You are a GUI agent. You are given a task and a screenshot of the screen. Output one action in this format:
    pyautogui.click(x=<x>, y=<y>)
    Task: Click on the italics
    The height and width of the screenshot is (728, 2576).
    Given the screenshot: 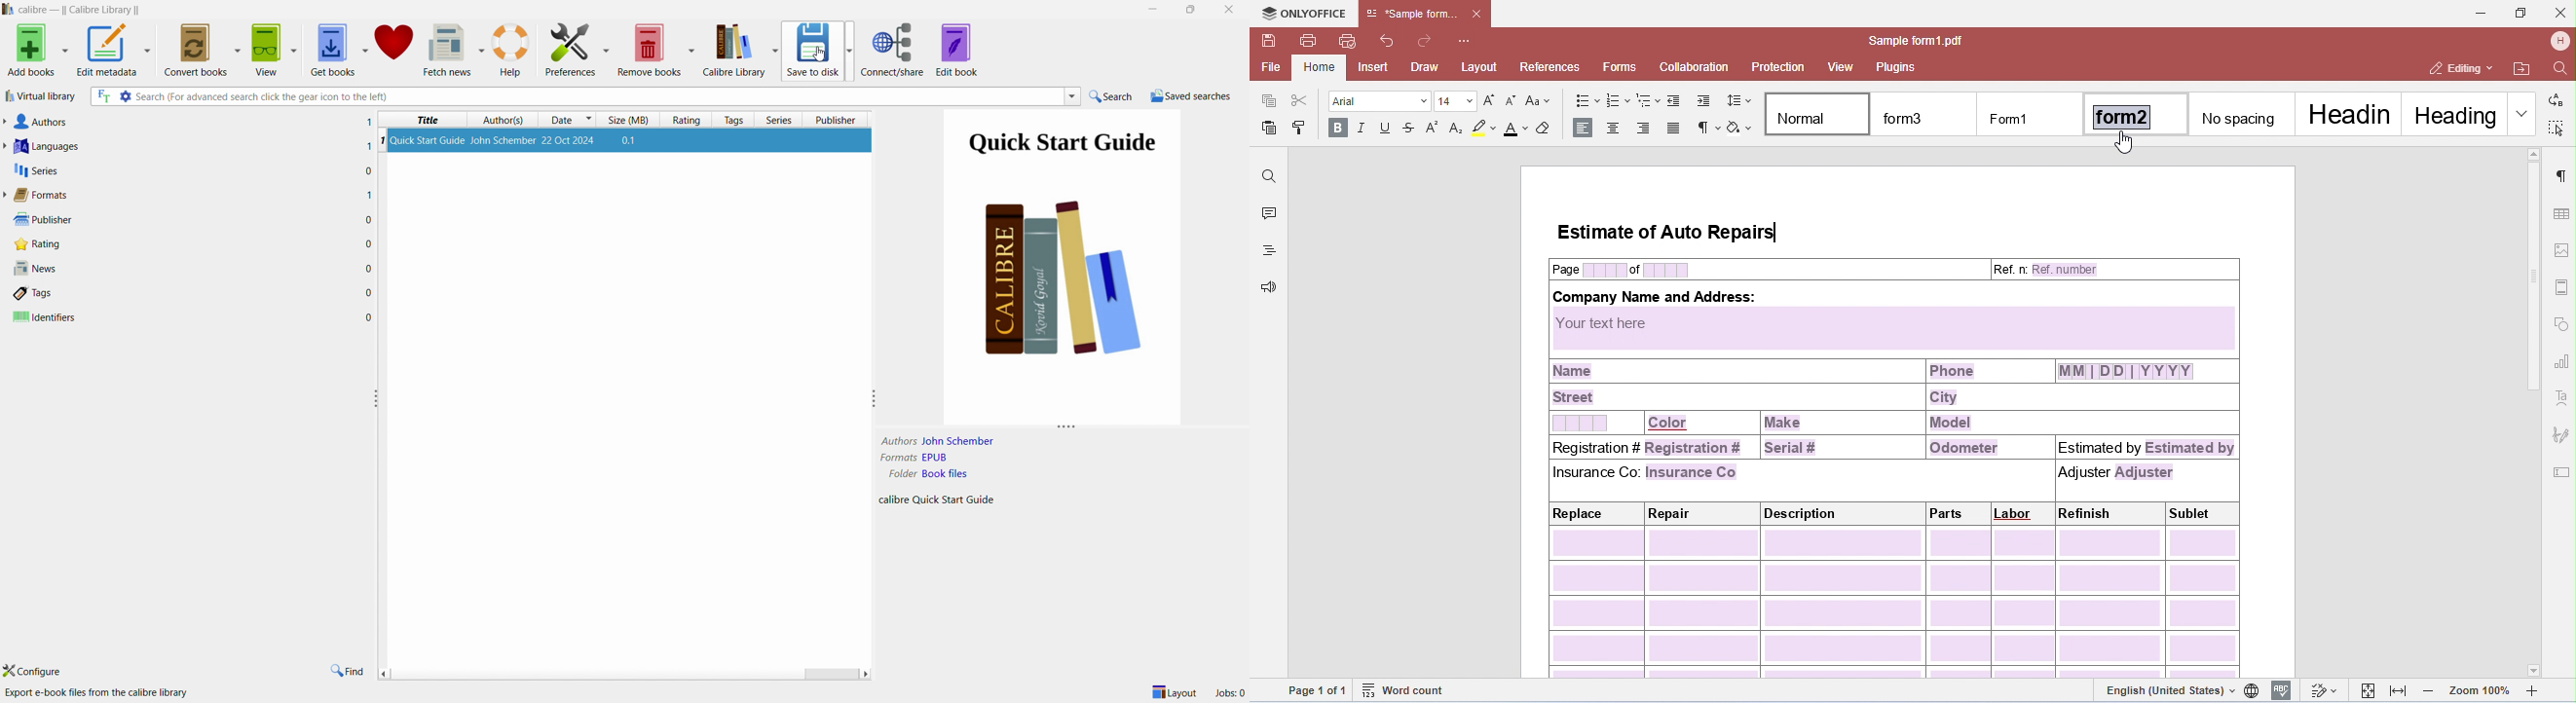 What is the action you would take?
    pyautogui.click(x=1363, y=130)
    